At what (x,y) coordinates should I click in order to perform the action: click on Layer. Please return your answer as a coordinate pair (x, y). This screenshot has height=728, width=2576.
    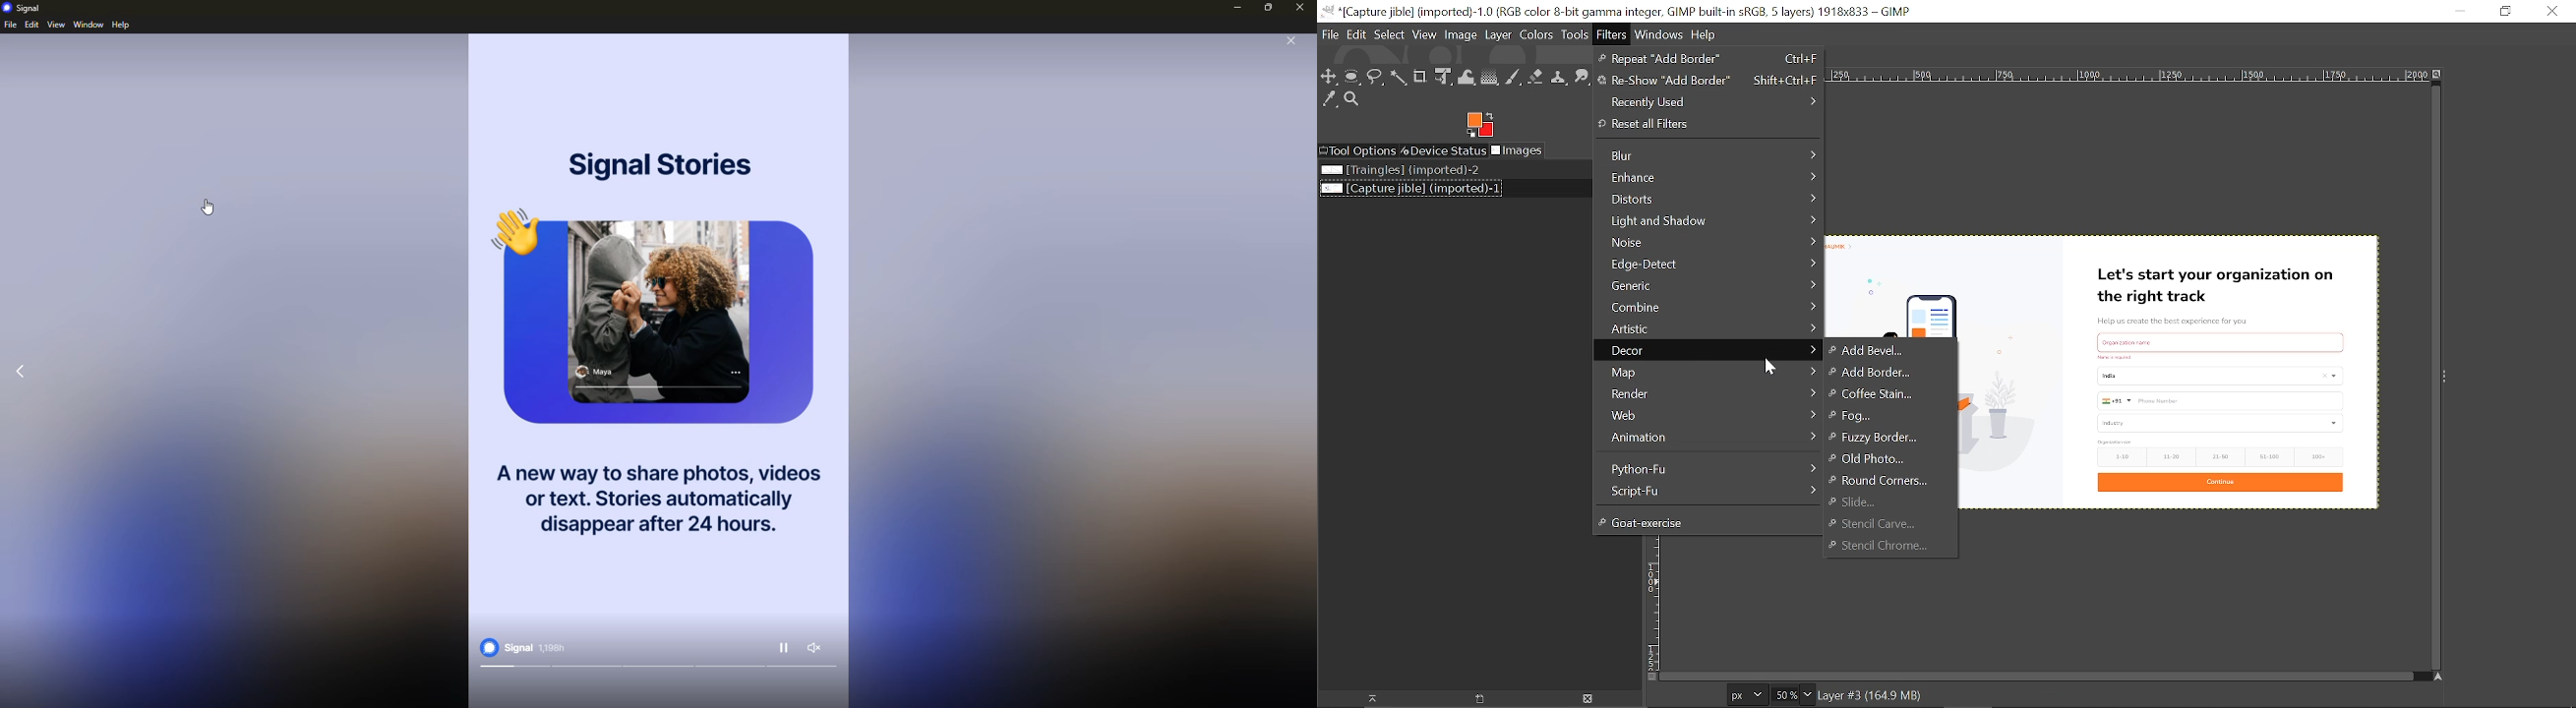
    Looking at the image, I should click on (1498, 34).